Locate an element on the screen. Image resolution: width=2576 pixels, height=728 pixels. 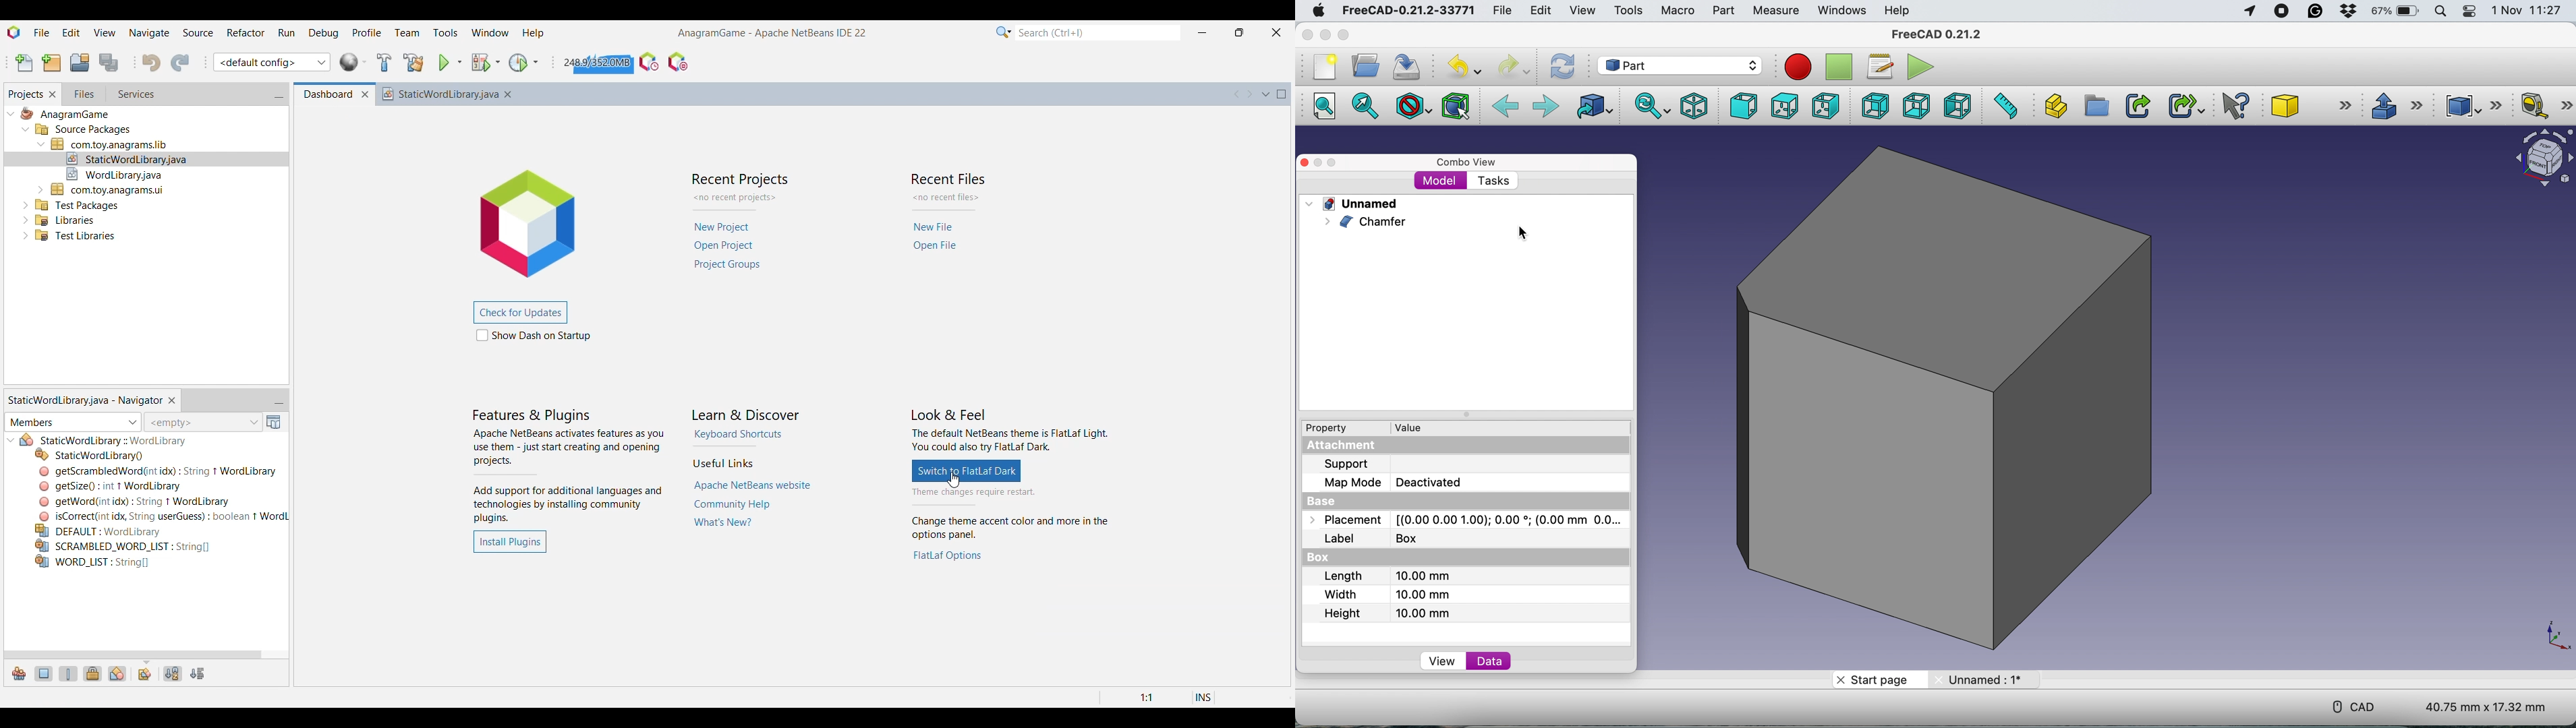
macros is located at coordinates (1878, 65).